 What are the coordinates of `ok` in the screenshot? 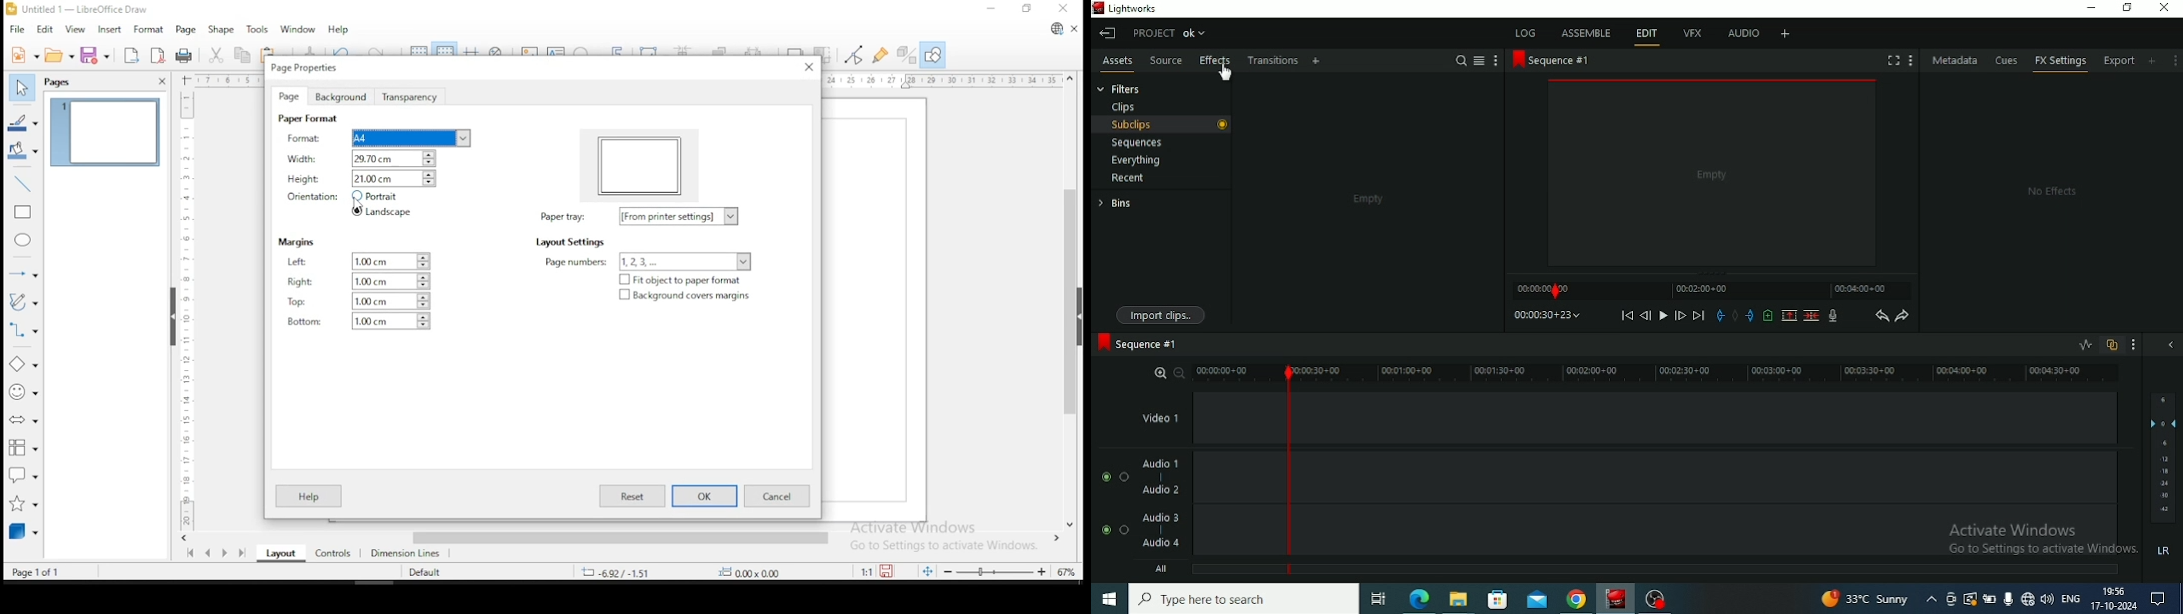 It's located at (706, 496).